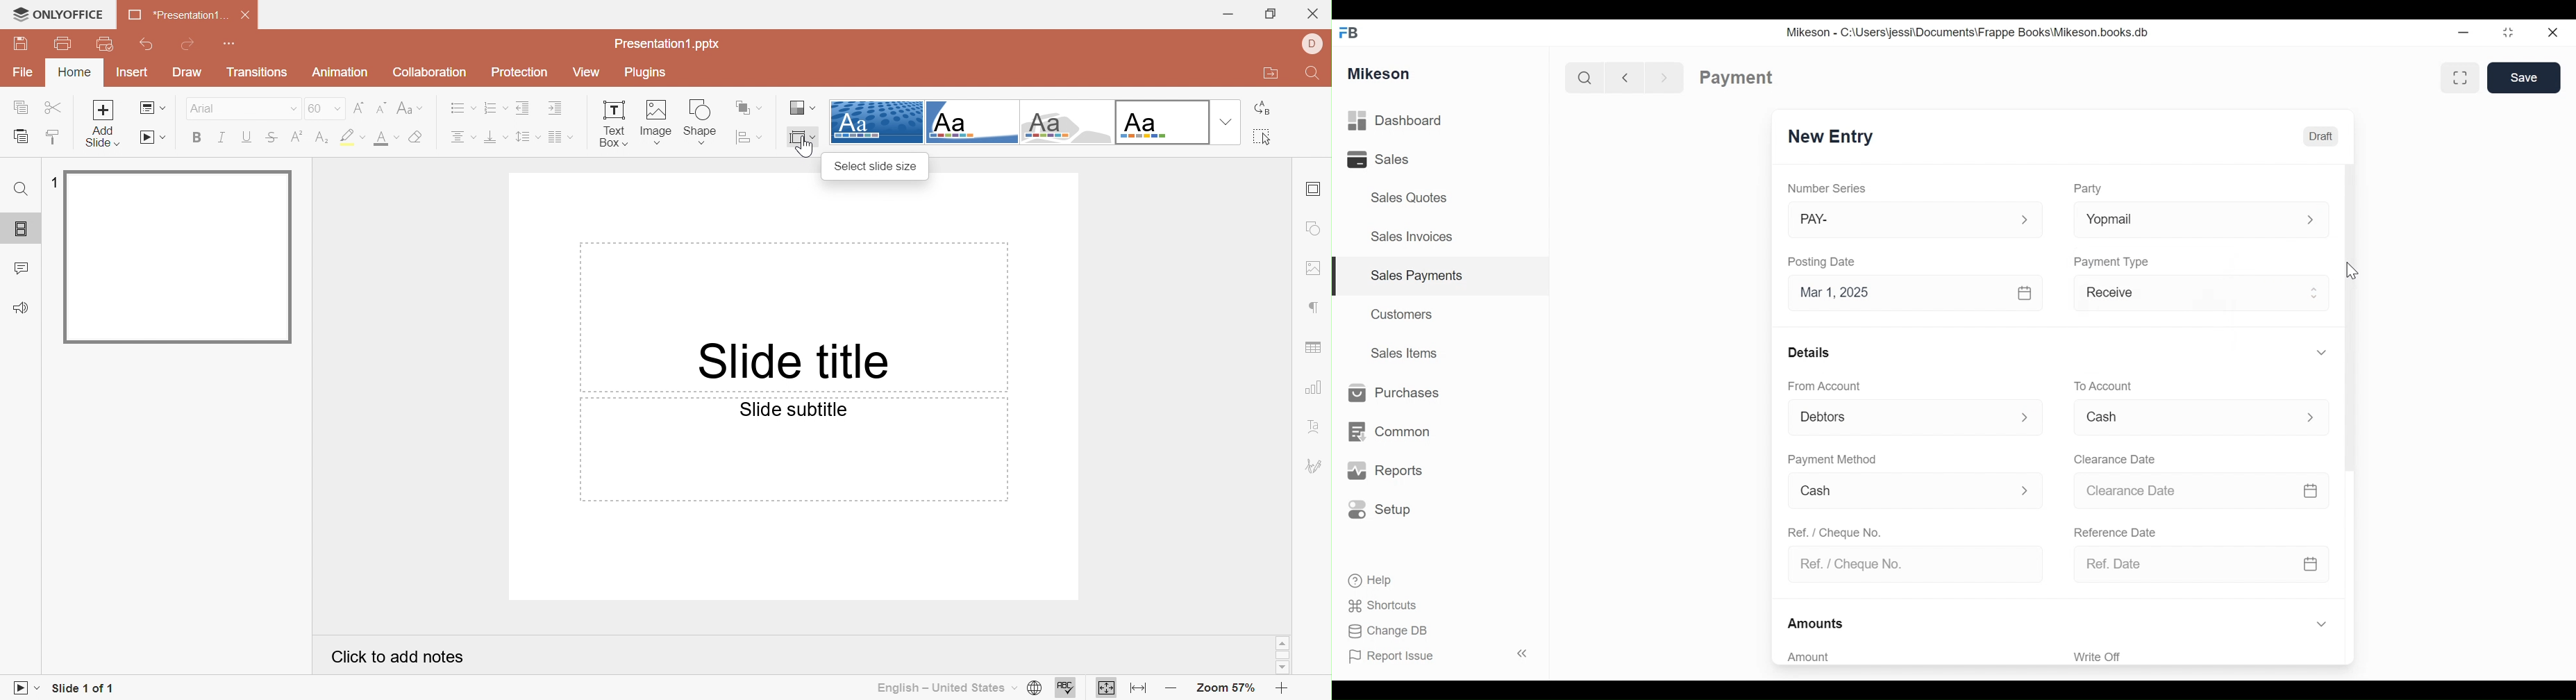 This screenshot has width=2576, height=700. What do you see at coordinates (1969, 32) in the screenshot?
I see `Mikeson - C:\Users\jessi\Documents\Frappe Books\Mikeson.books.db` at bounding box center [1969, 32].